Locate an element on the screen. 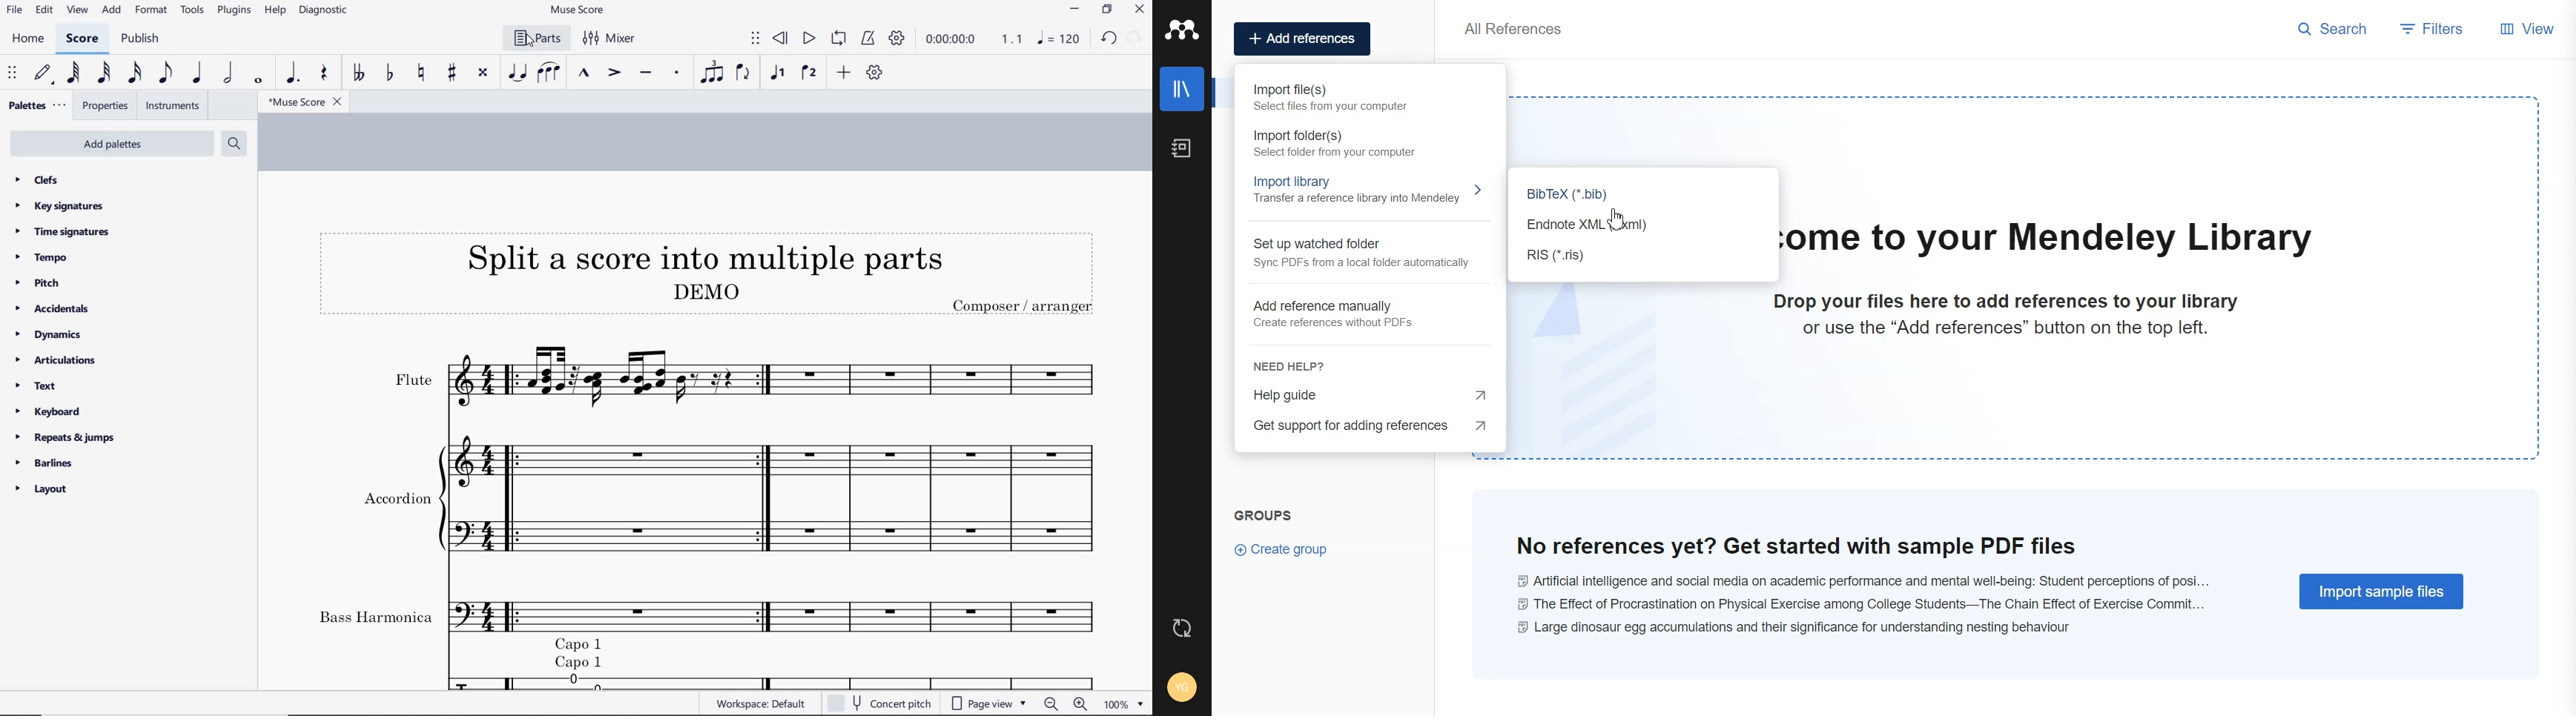 Image resolution: width=2576 pixels, height=728 pixels. loop playback is located at coordinates (838, 40).